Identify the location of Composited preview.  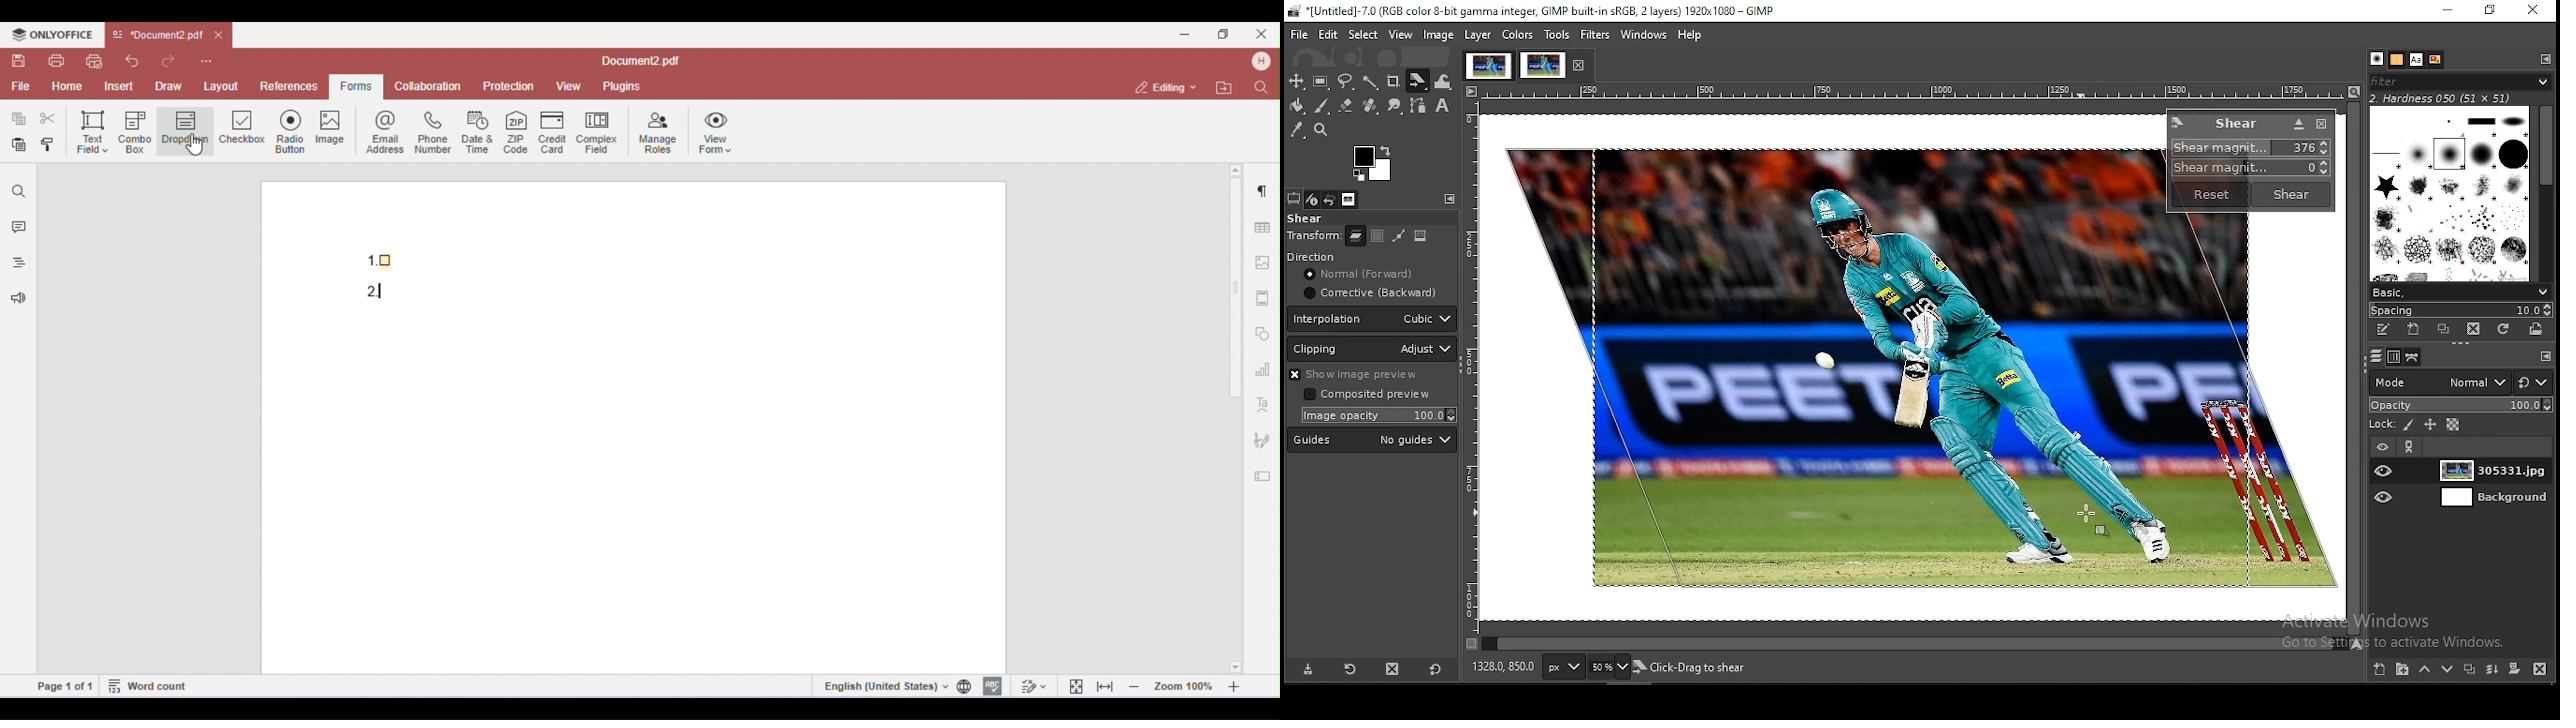
(1369, 395).